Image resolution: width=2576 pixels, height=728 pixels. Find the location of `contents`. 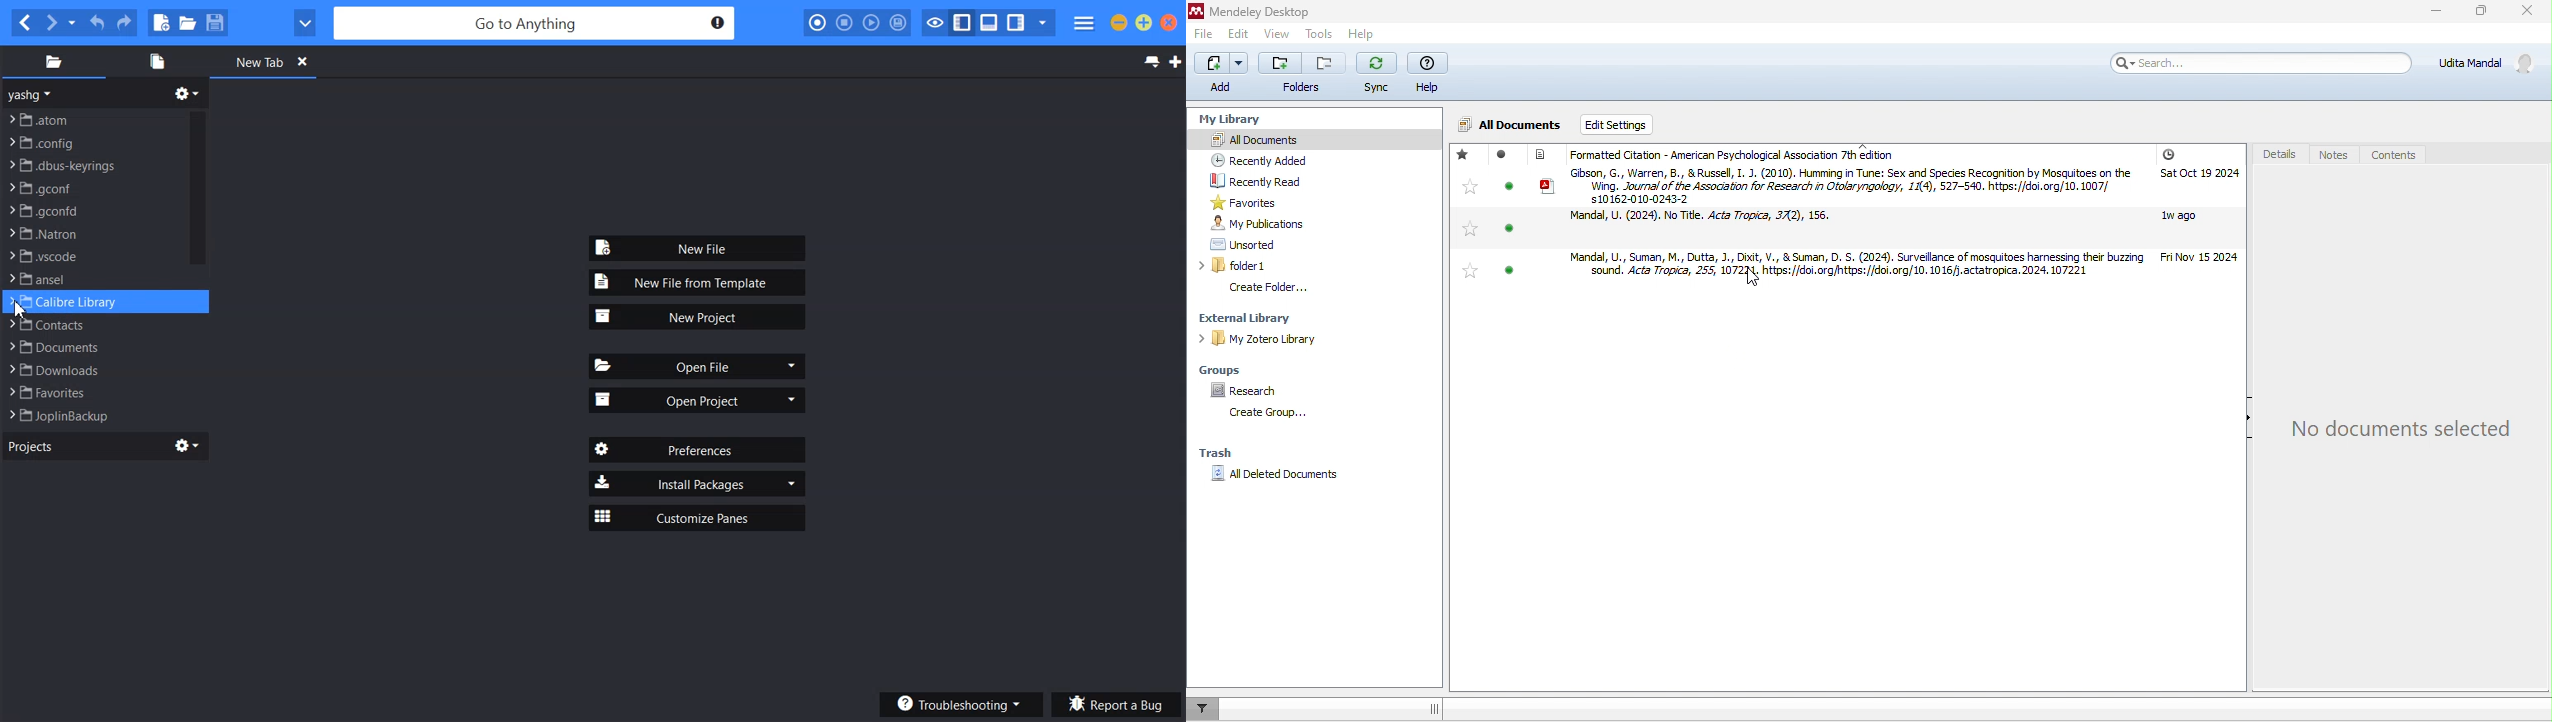

contents is located at coordinates (2396, 156).